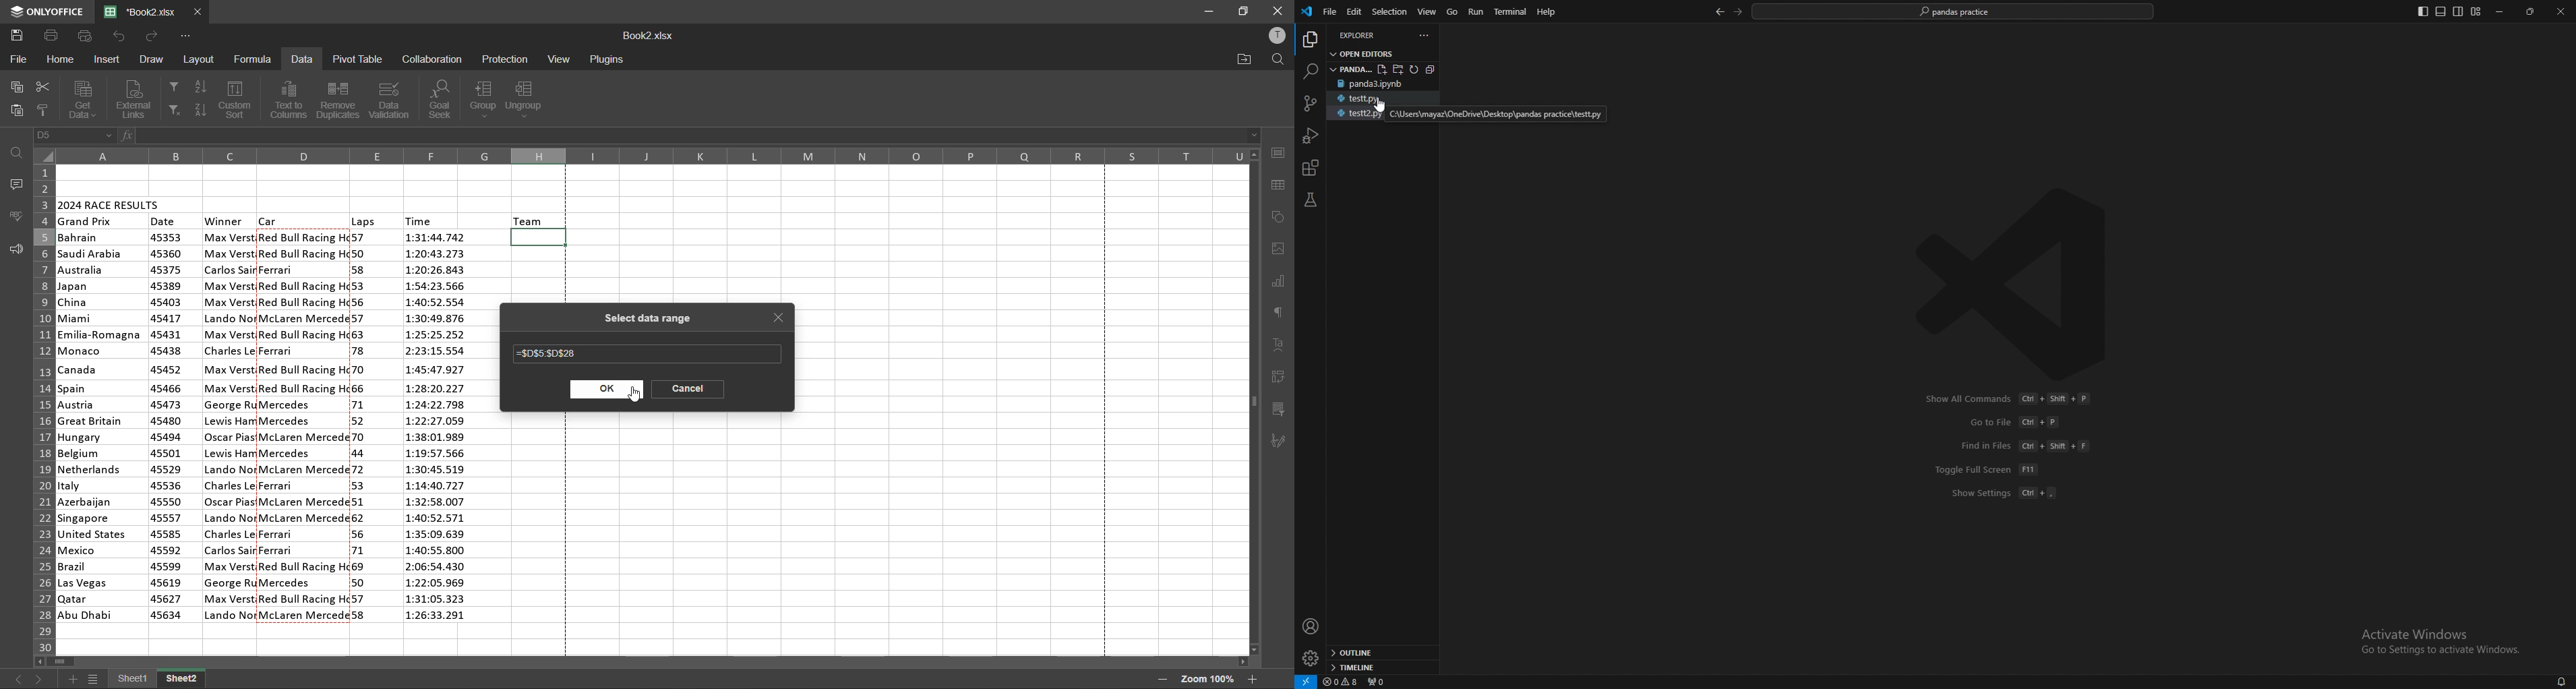  I want to click on get data, so click(82, 99).